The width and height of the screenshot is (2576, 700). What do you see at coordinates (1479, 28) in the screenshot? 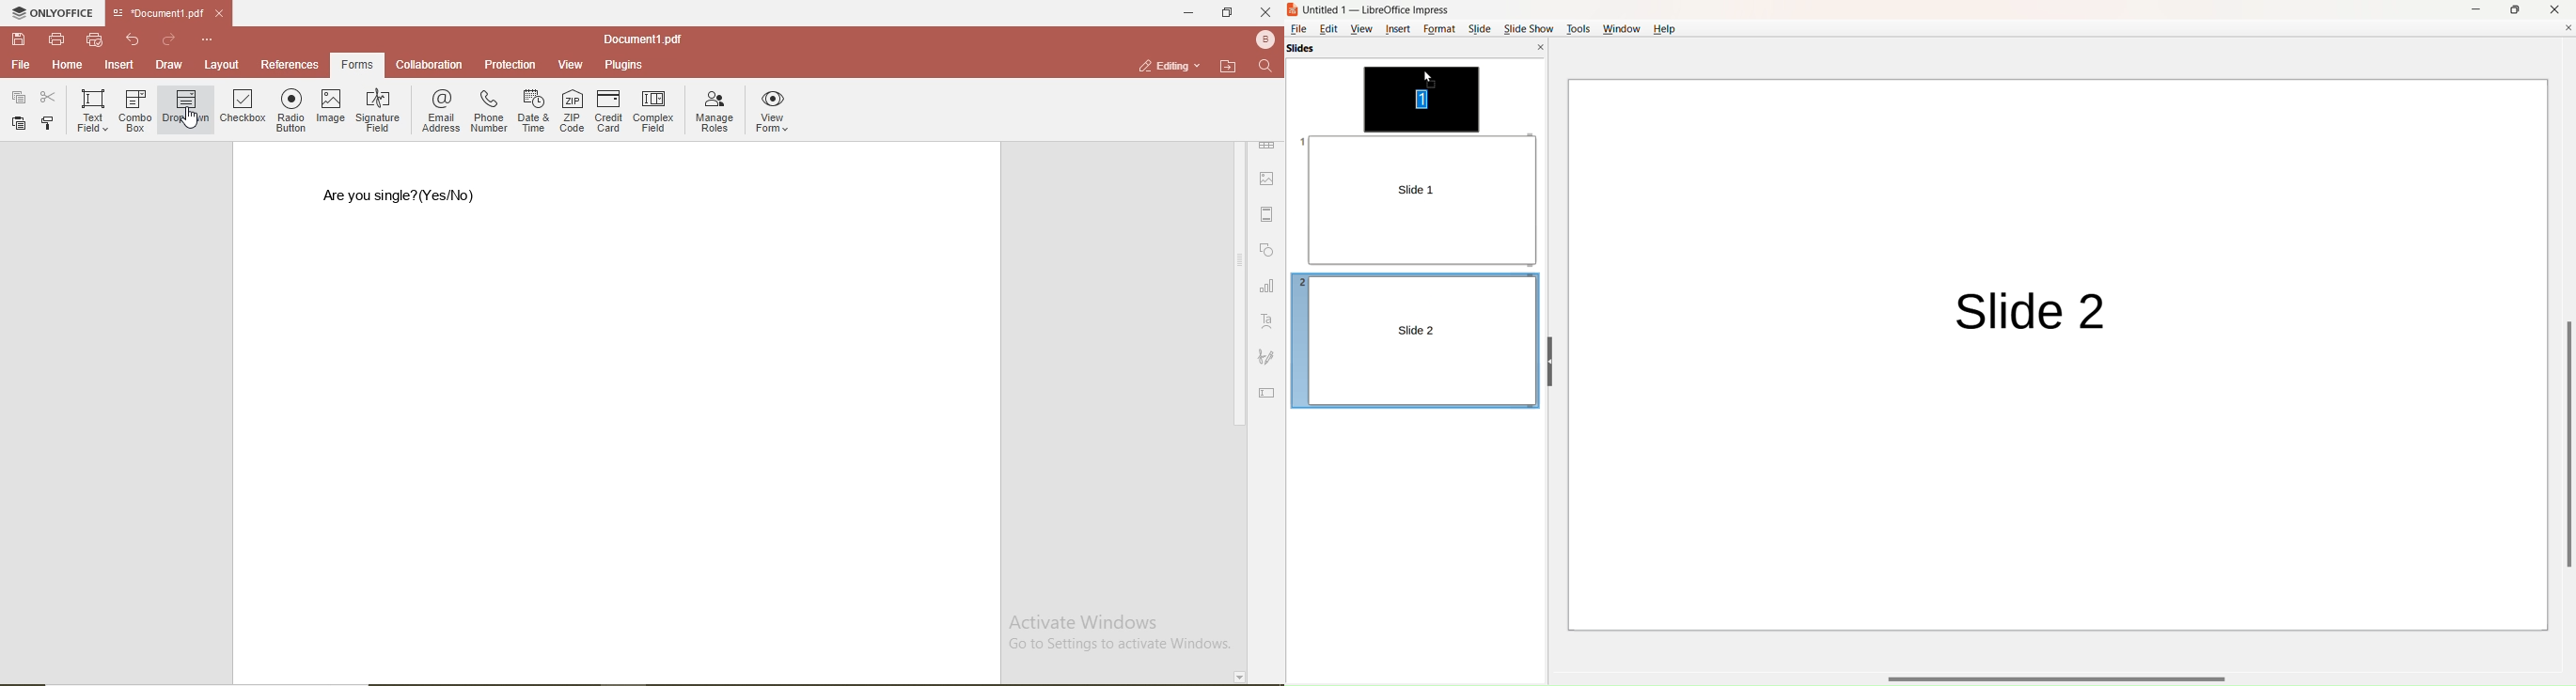
I see `slide` at bounding box center [1479, 28].